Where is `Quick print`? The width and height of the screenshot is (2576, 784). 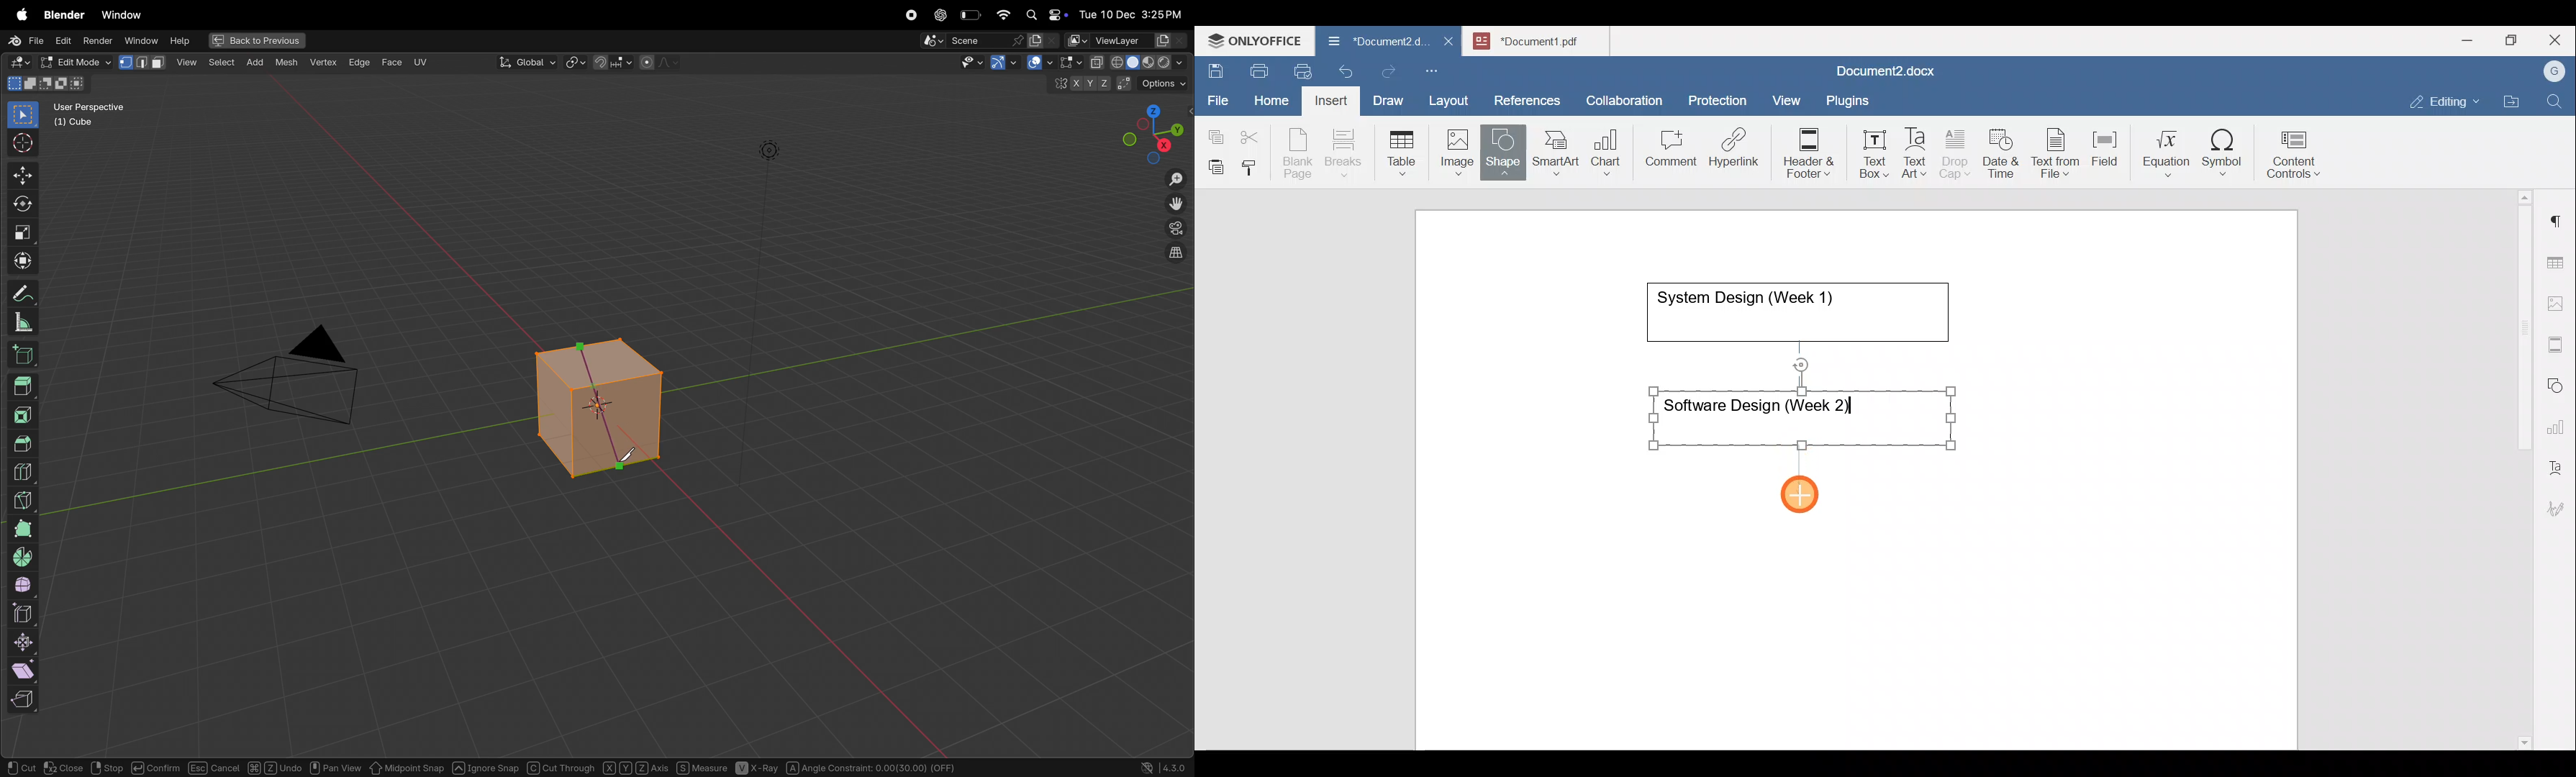 Quick print is located at coordinates (1299, 69).